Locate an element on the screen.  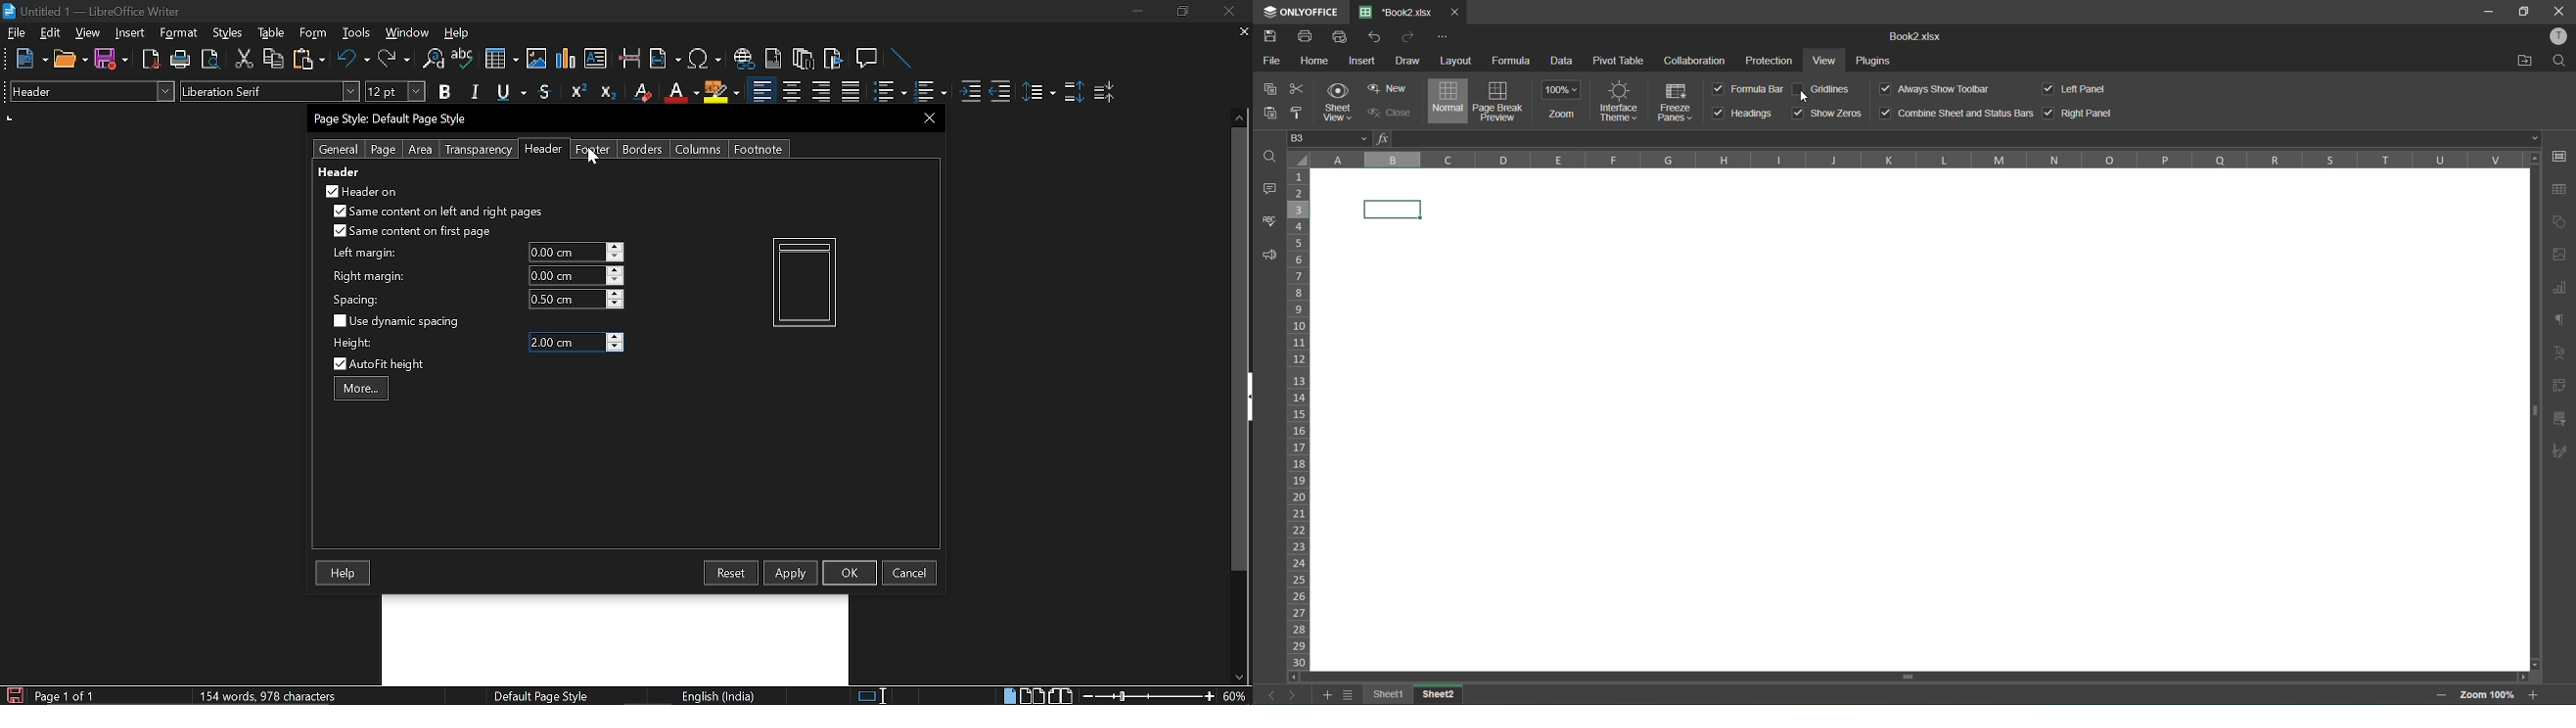
zoom factor is located at coordinates (2489, 695).